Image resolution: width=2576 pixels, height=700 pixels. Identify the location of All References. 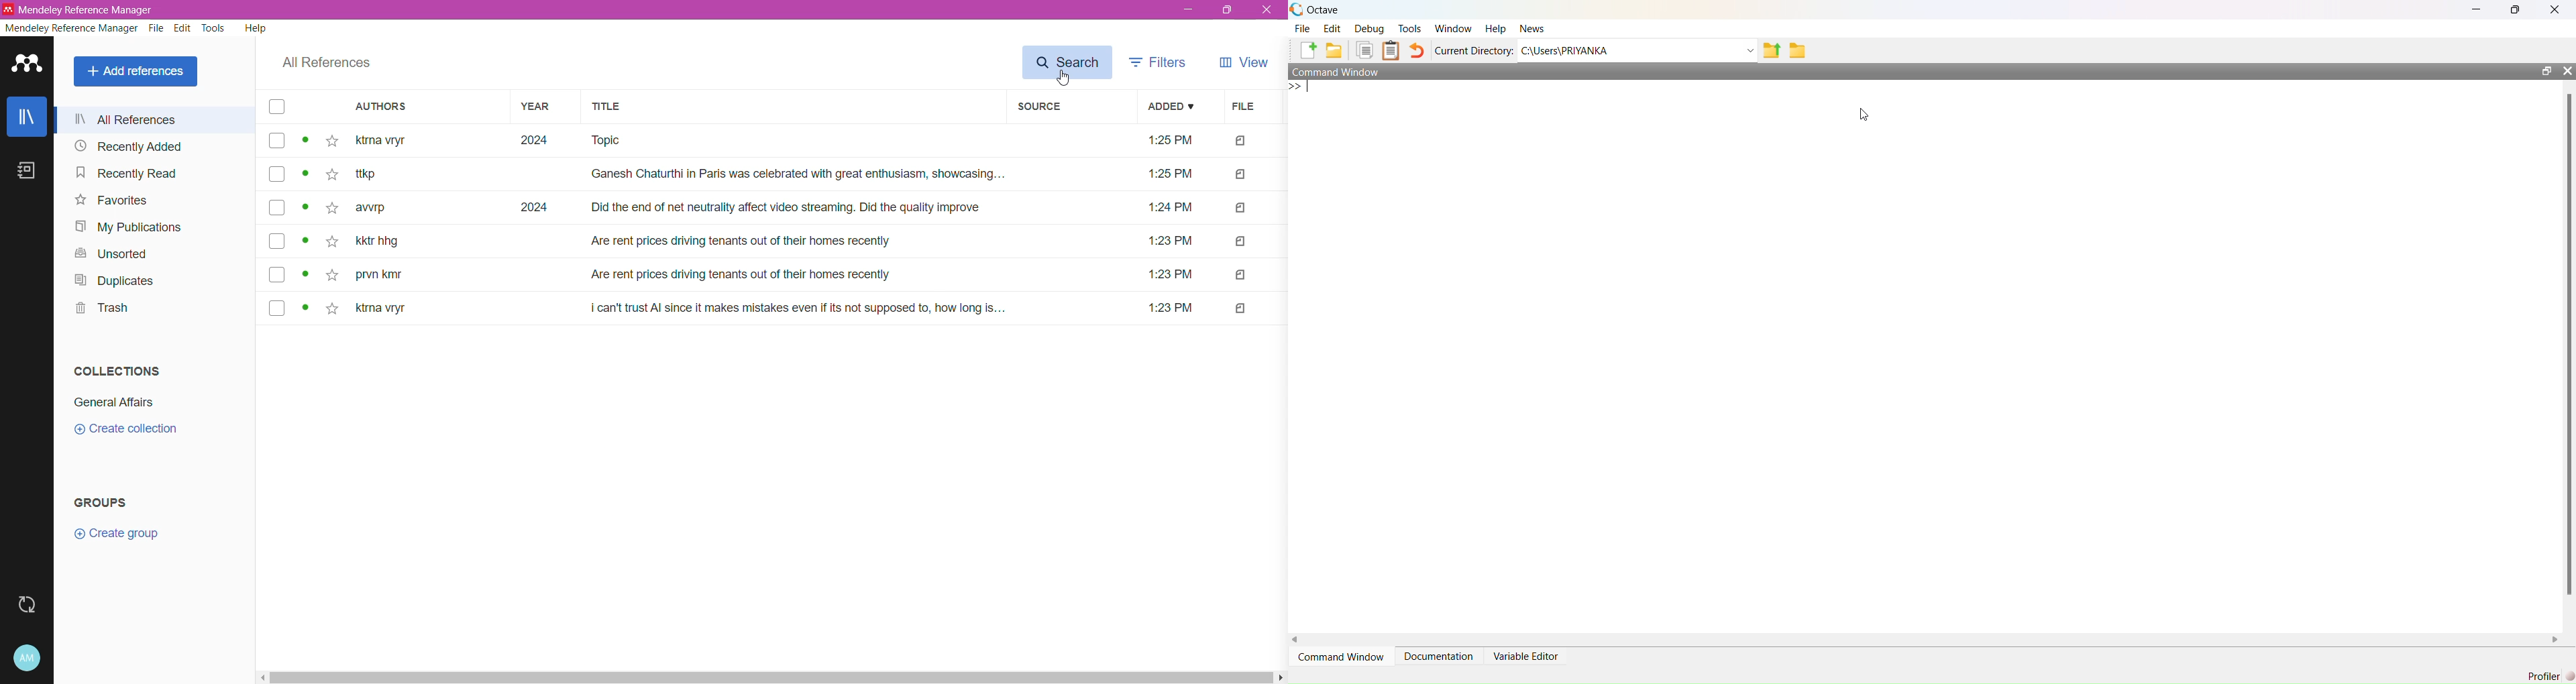
(325, 63).